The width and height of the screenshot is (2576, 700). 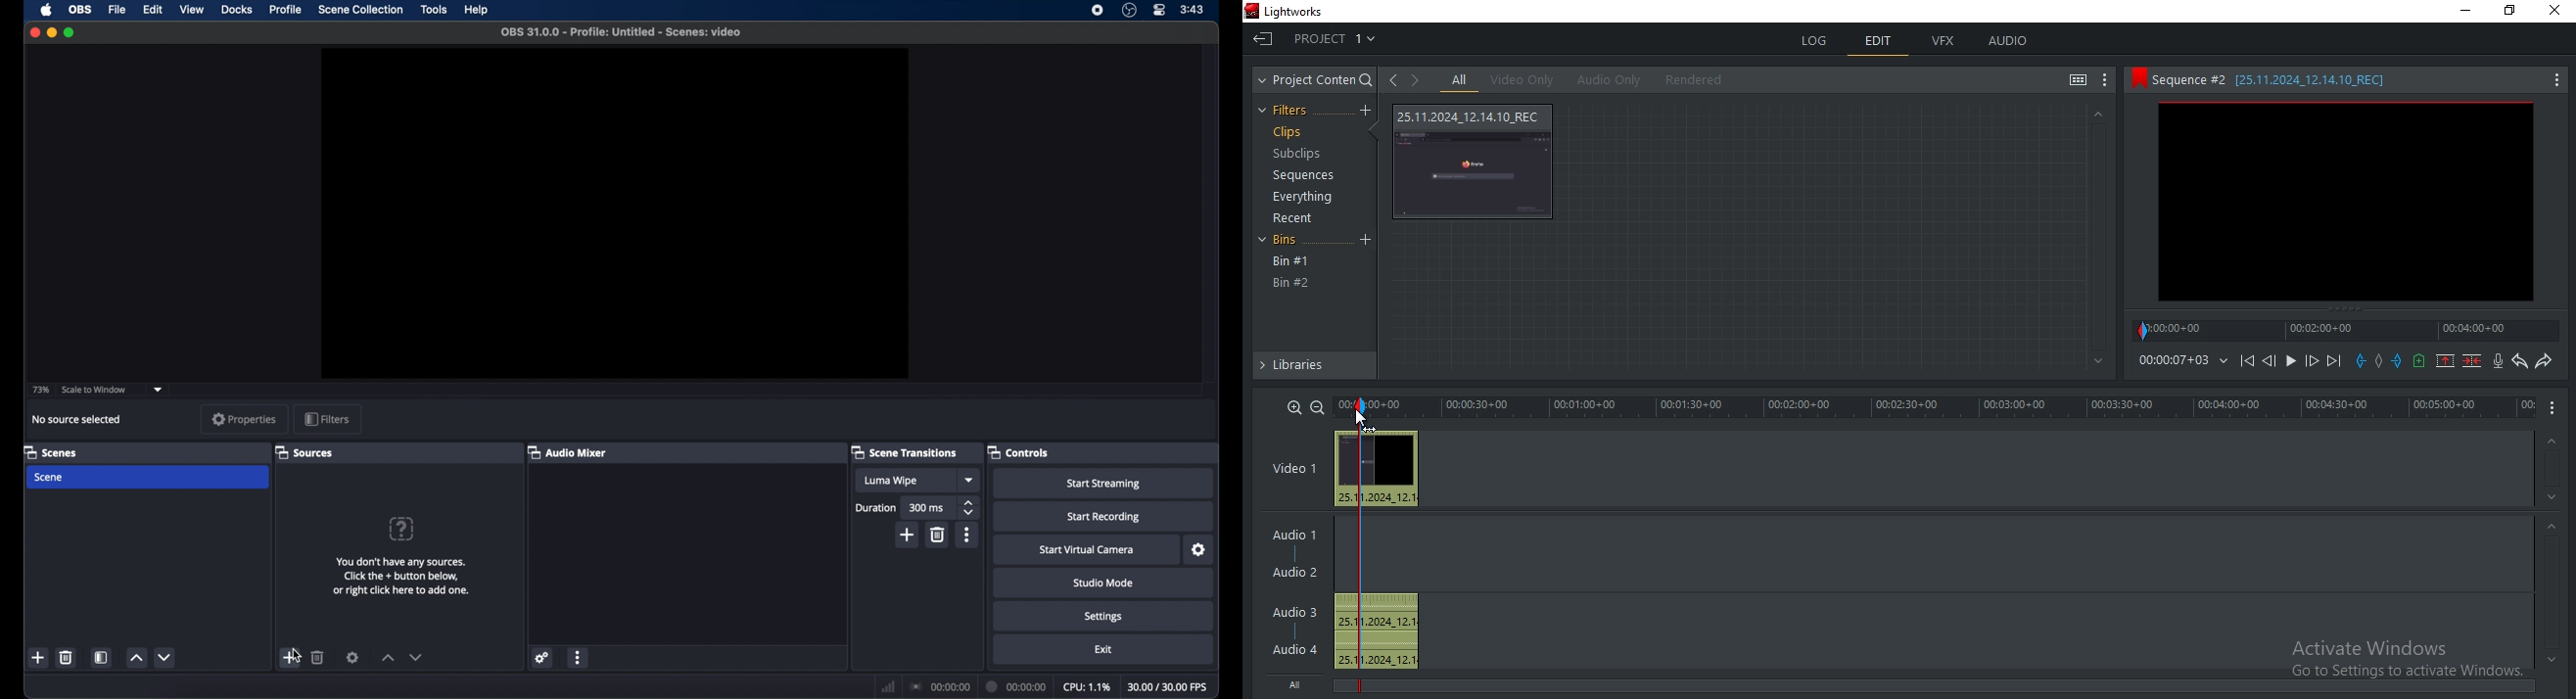 What do you see at coordinates (941, 687) in the screenshot?
I see `00:00:00` at bounding box center [941, 687].